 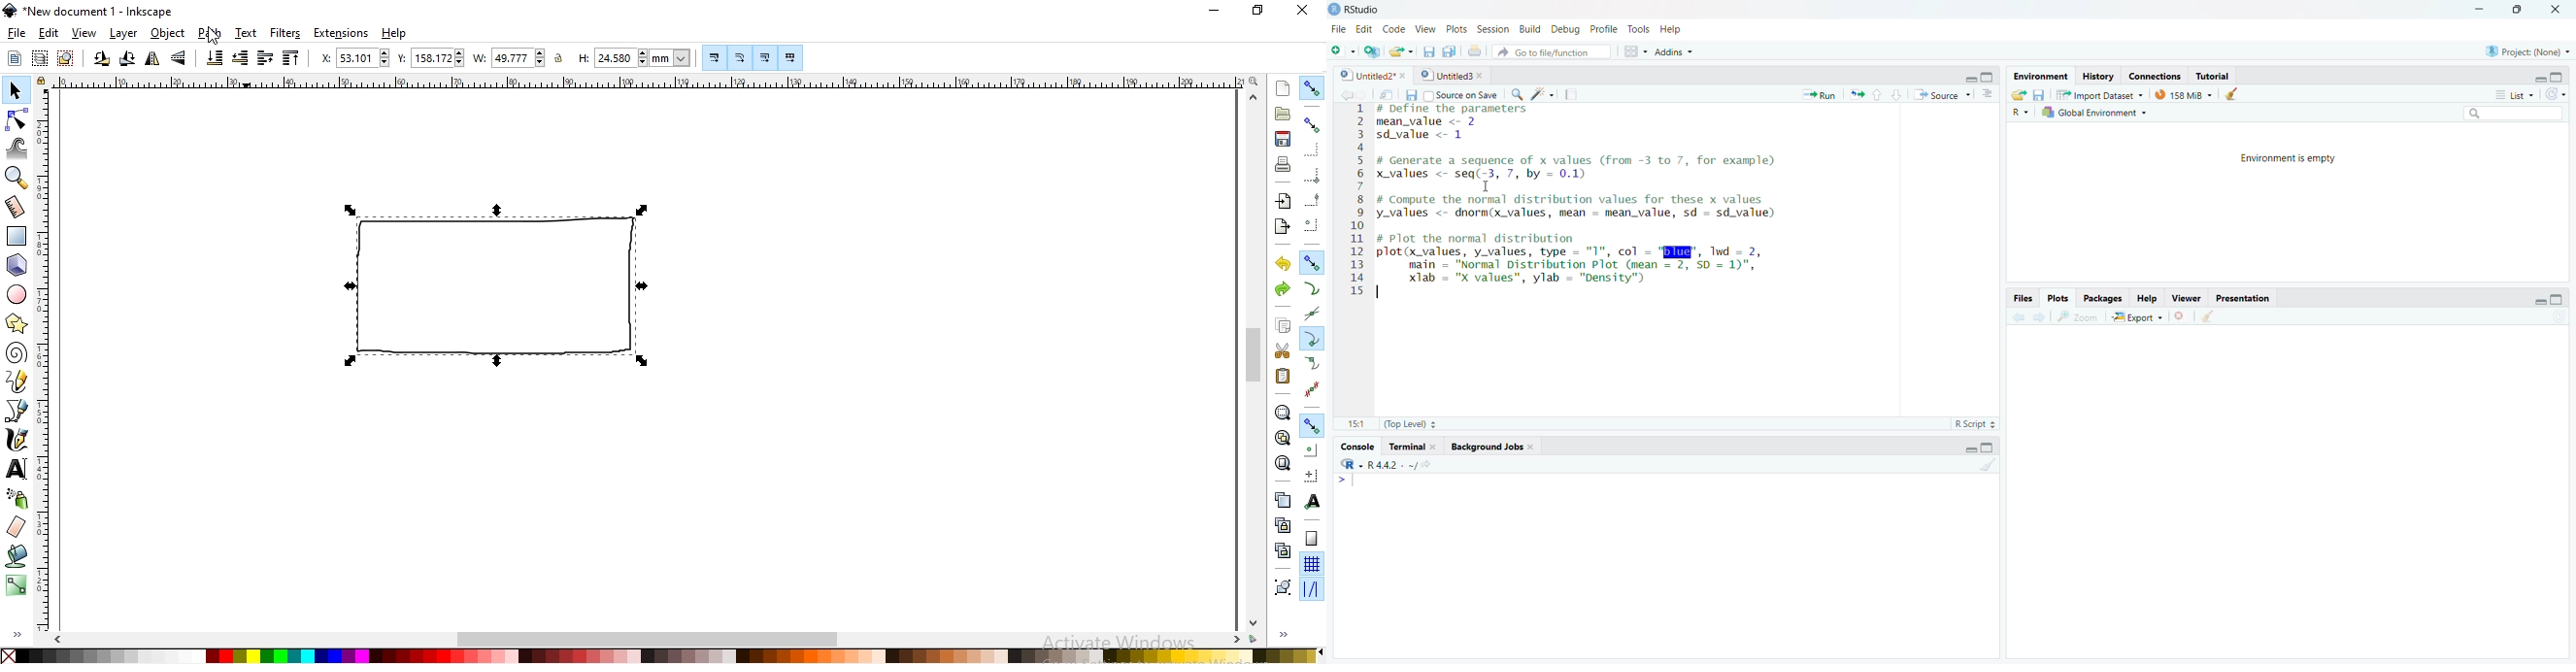 I want to click on 1, so click(x=1977, y=463).